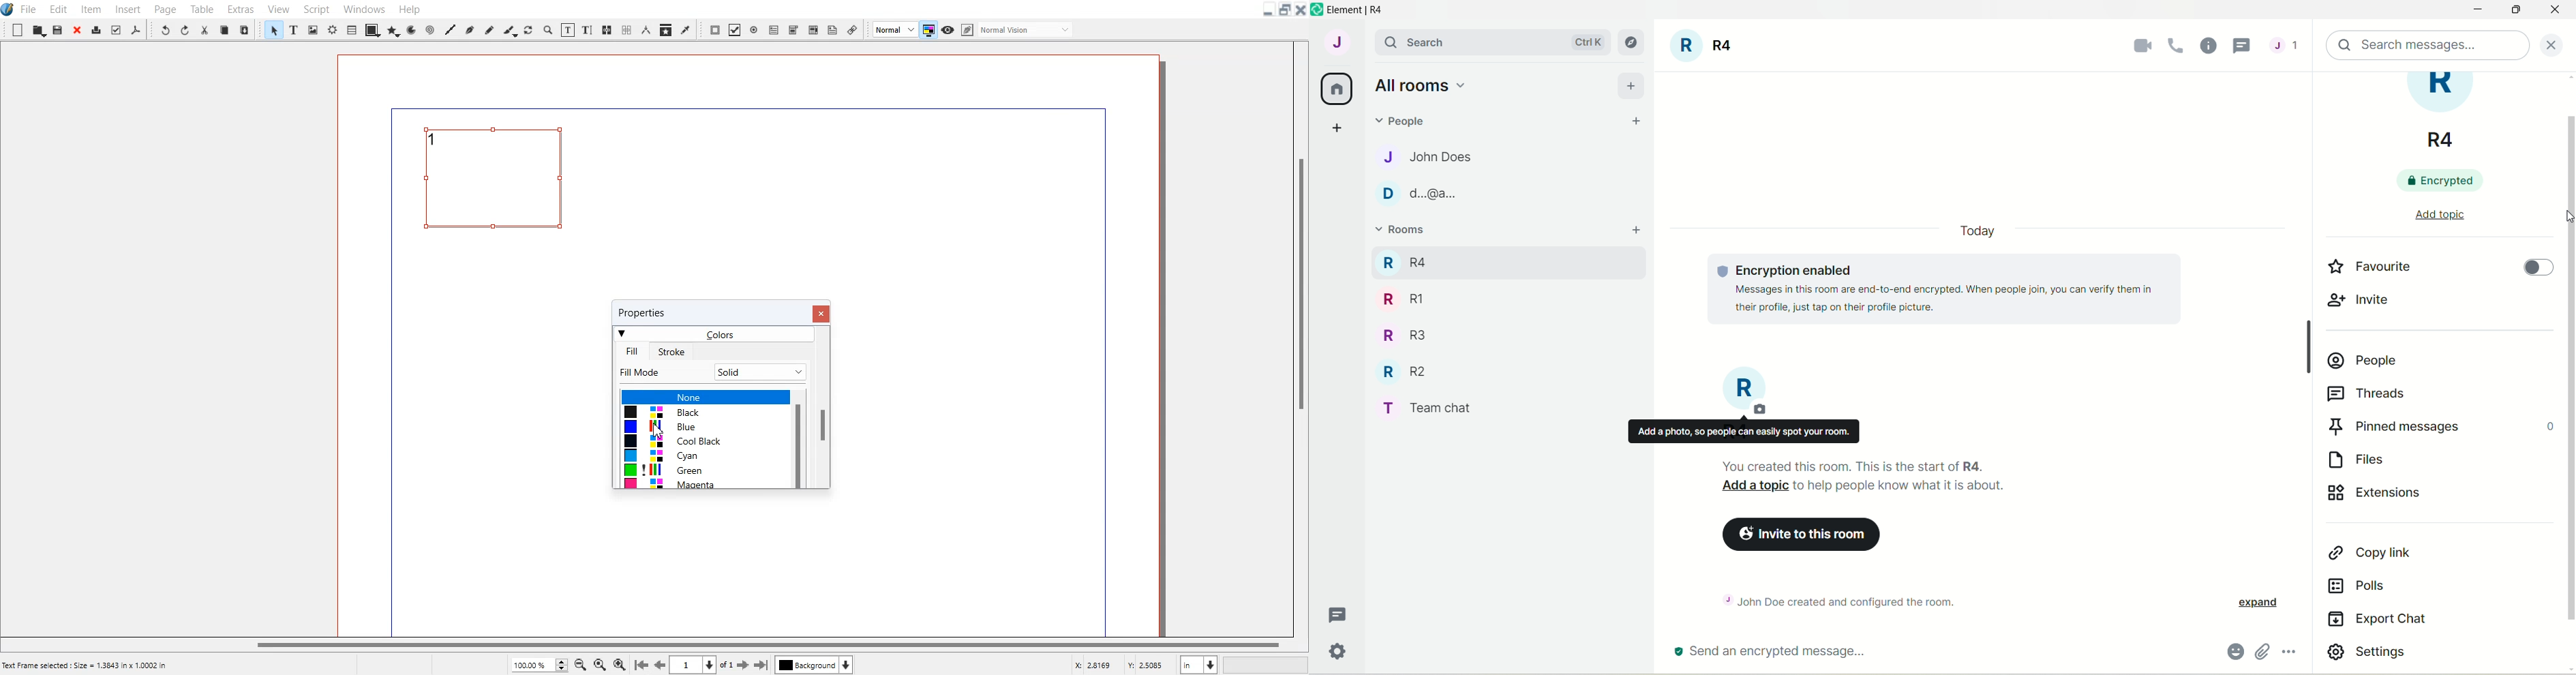 The height and width of the screenshot is (700, 2576). What do you see at coordinates (2440, 213) in the screenshot?
I see `add topic` at bounding box center [2440, 213].